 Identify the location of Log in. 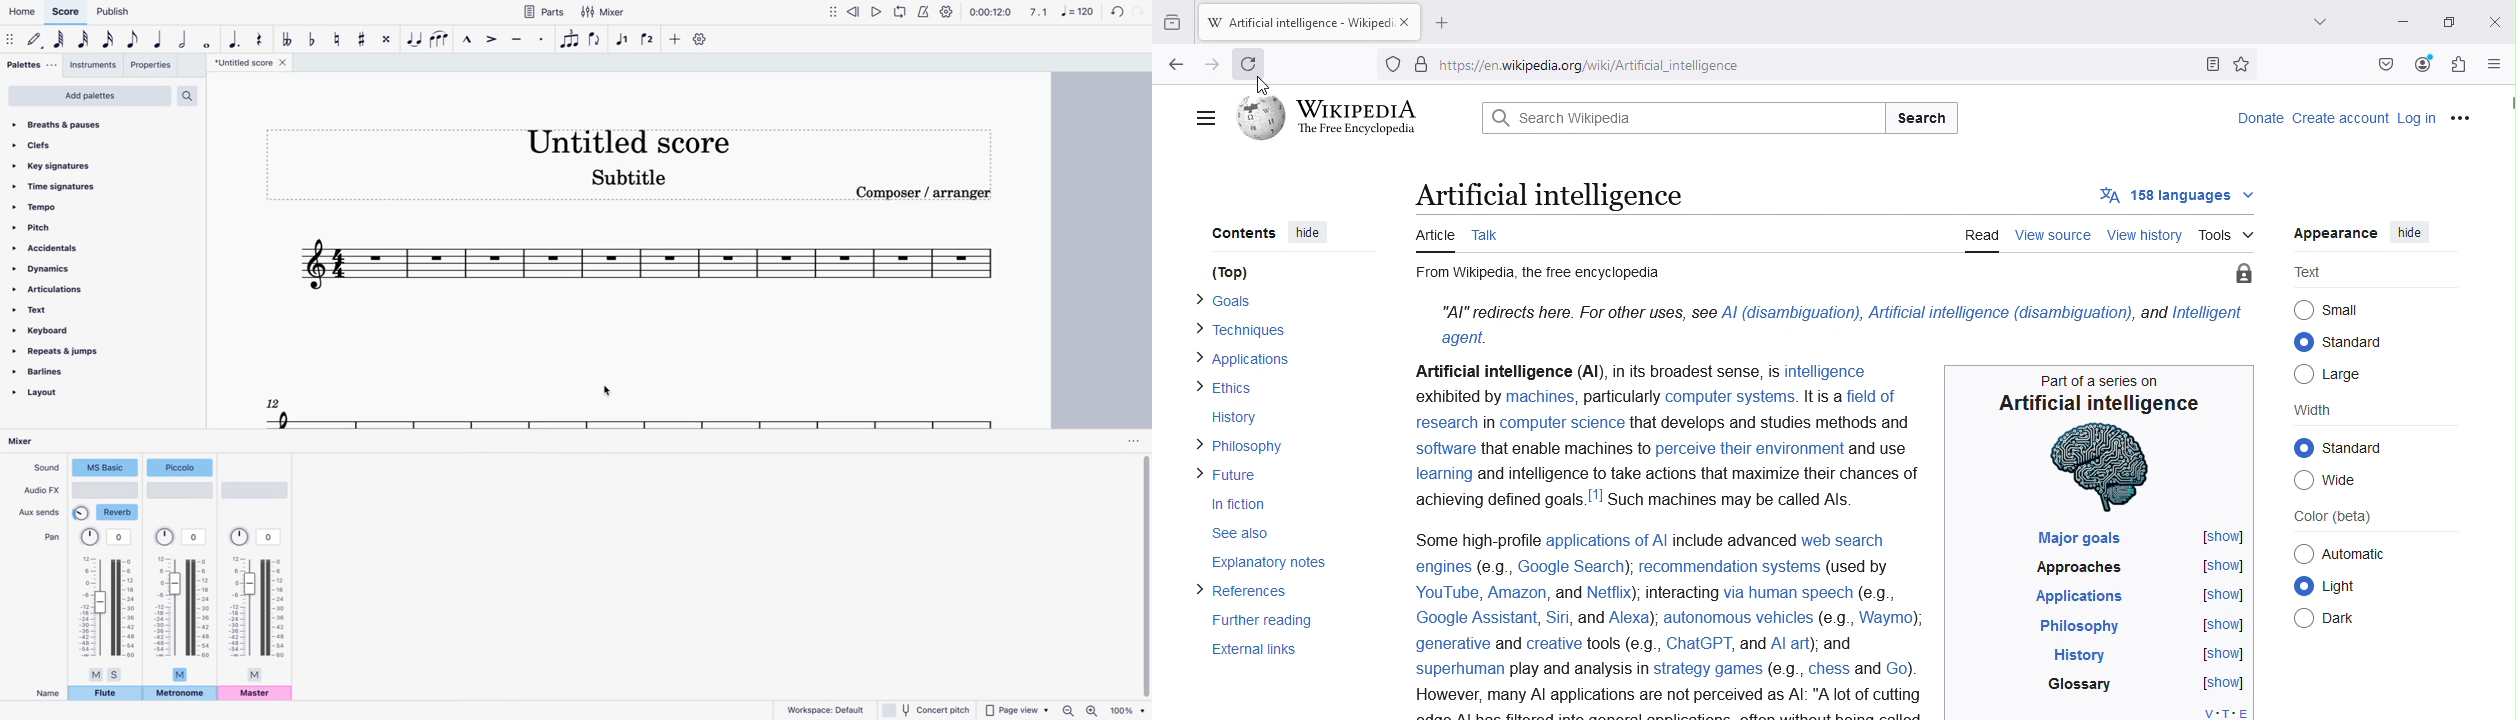
(2417, 119).